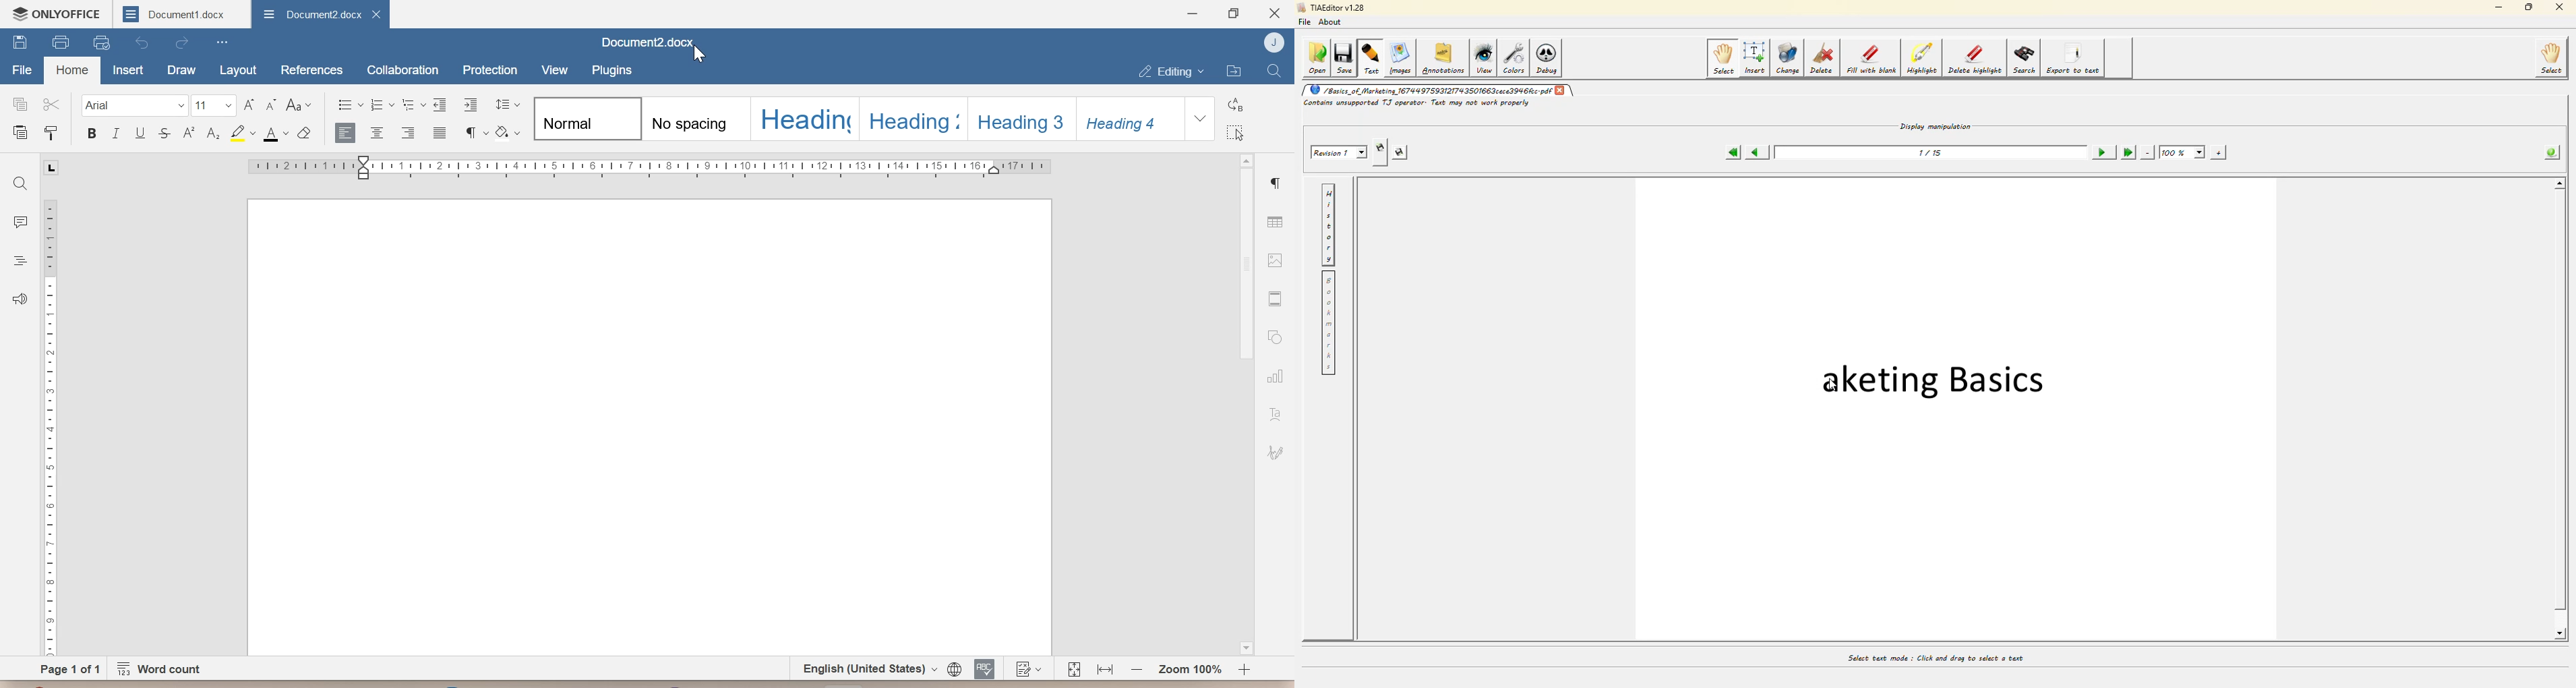 This screenshot has height=700, width=2576. What do you see at coordinates (404, 68) in the screenshot?
I see `Collaboration` at bounding box center [404, 68].